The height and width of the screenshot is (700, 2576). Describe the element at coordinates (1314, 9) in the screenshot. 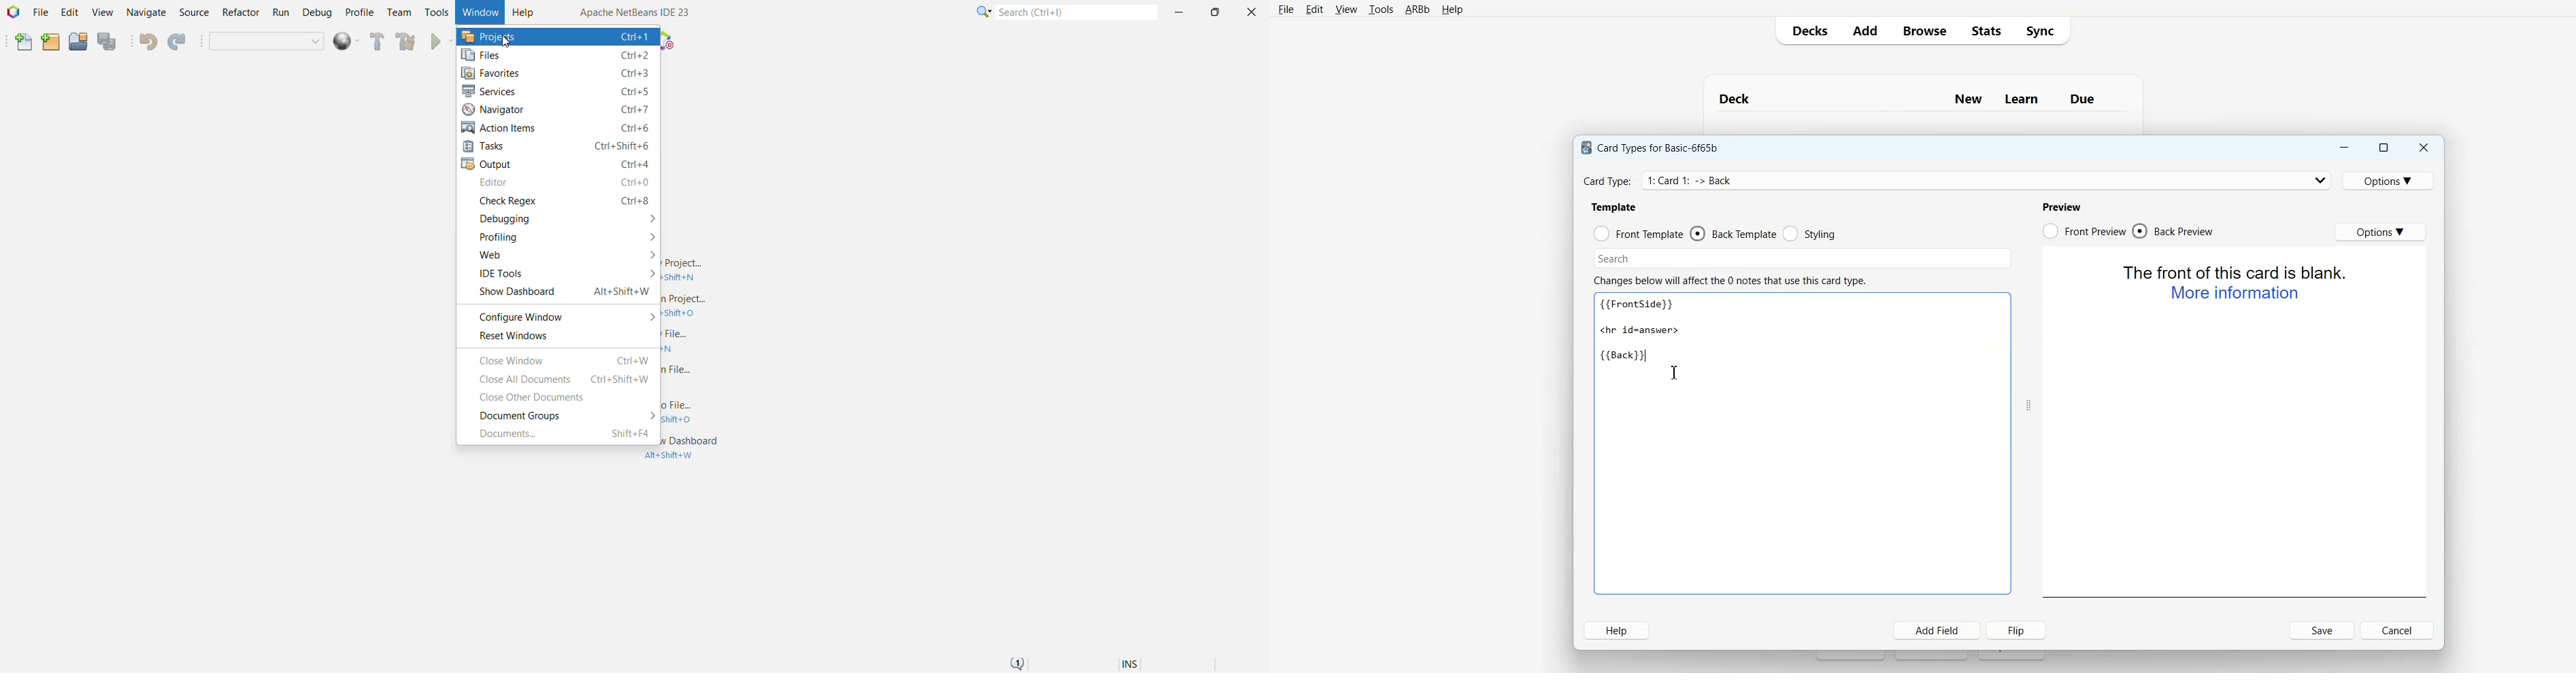

I see `Edit` at that location.